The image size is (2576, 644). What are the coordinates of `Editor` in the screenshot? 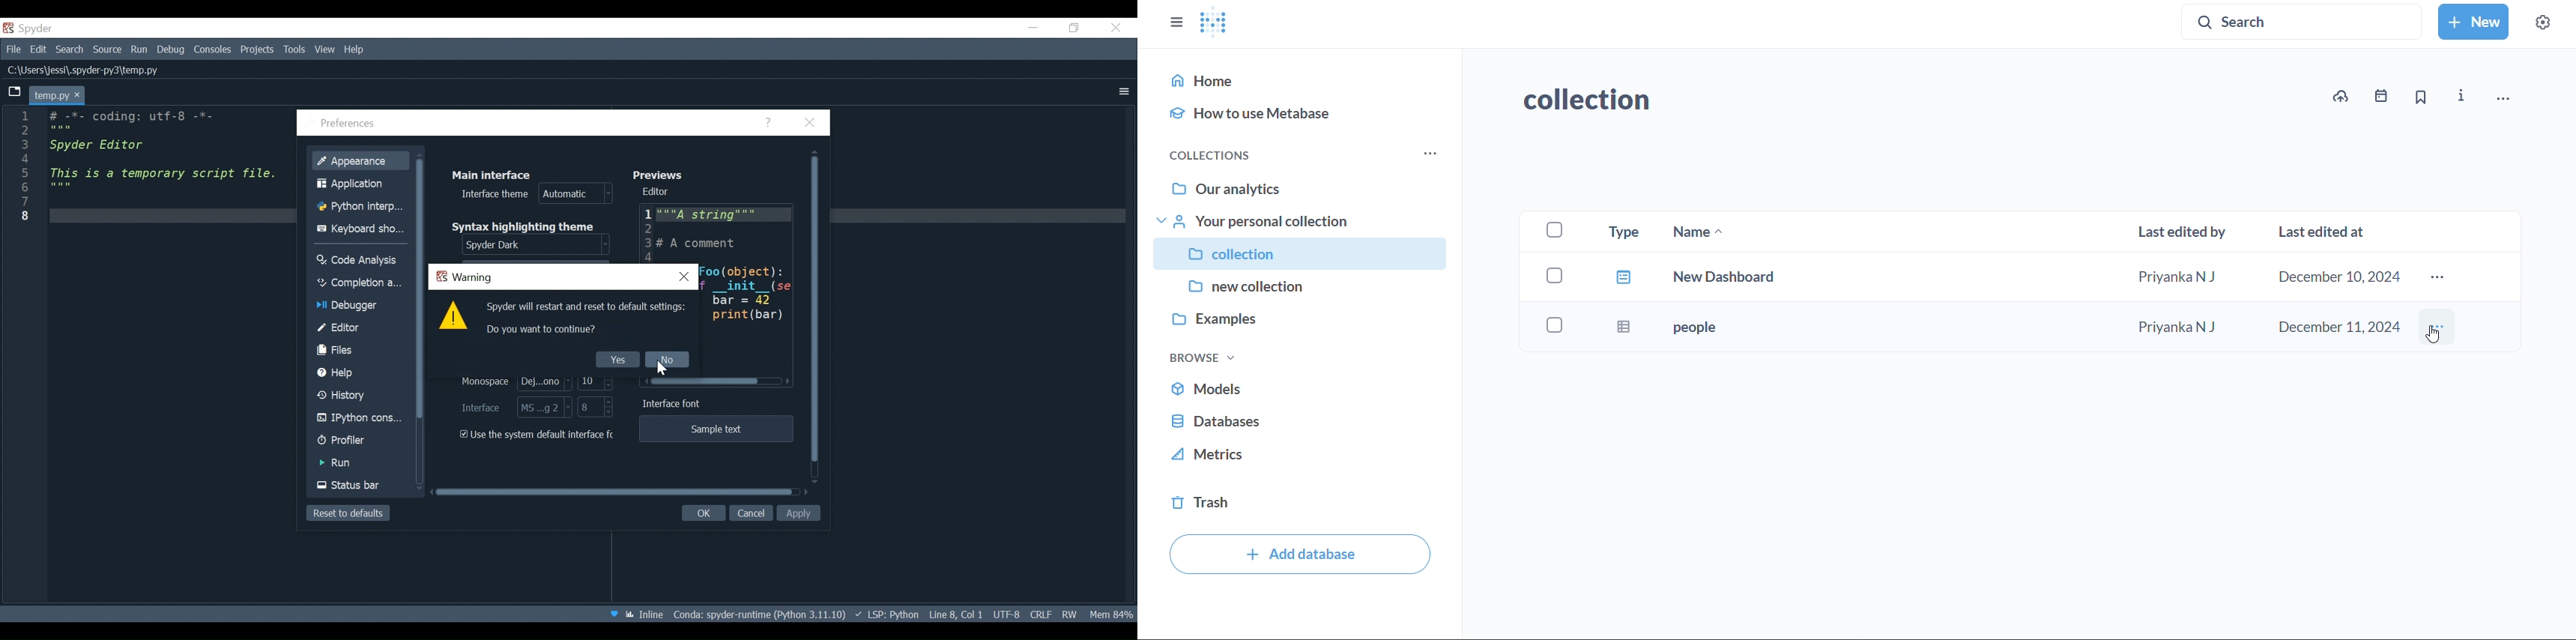 It's located at (659, 192).